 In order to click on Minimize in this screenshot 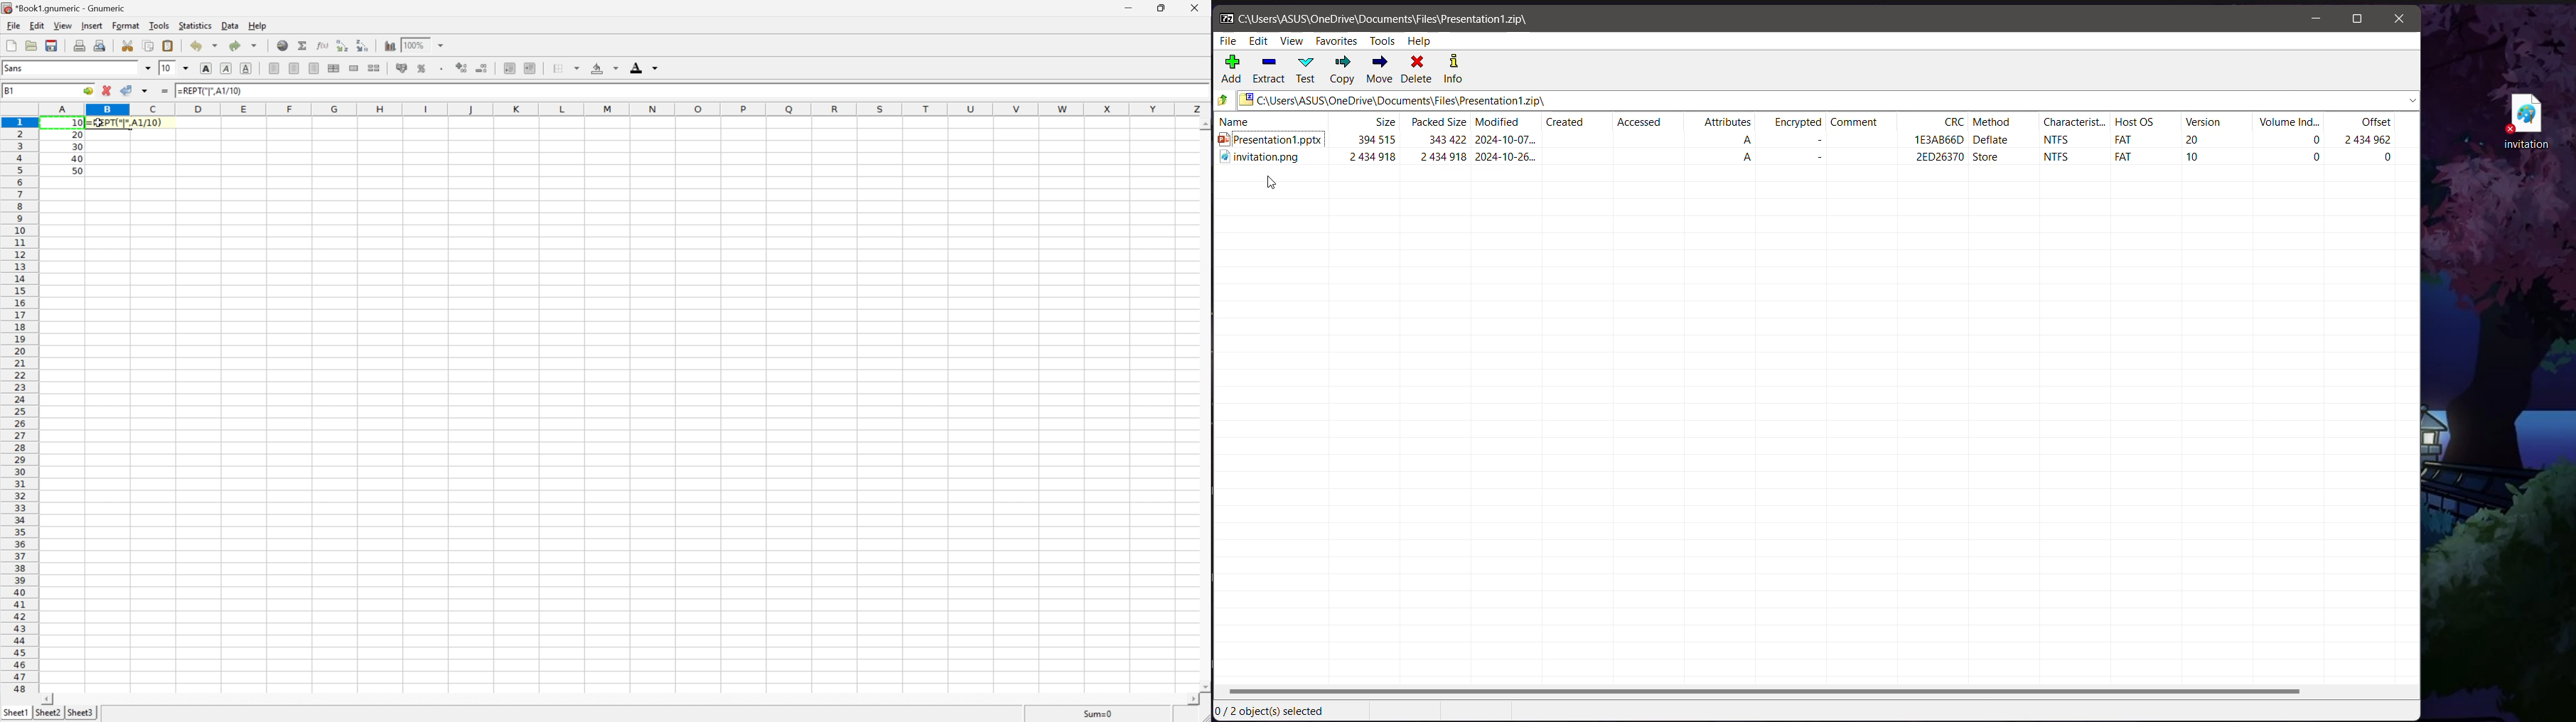, I will do `click(1125, 6)`.